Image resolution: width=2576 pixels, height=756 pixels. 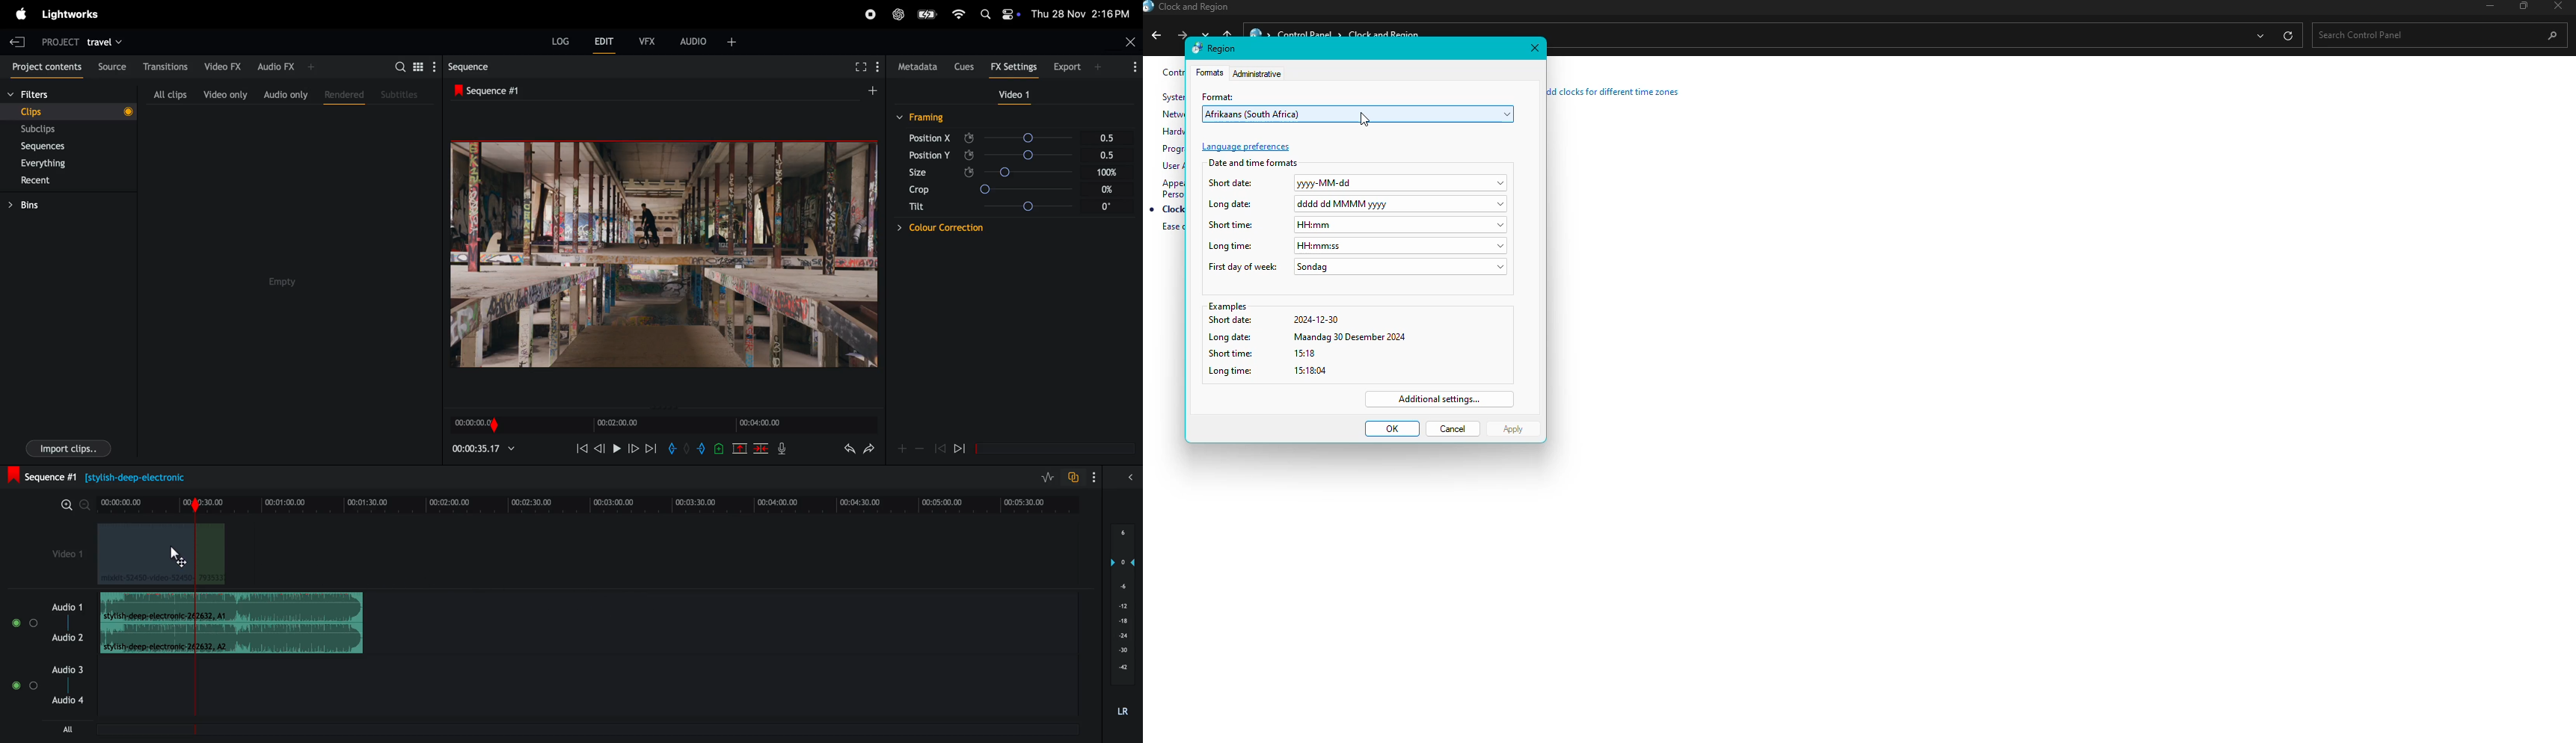 What do you see at coordinates (578, 449) in the screenshot?
I see `rewind` at bounding box center [578, 449].